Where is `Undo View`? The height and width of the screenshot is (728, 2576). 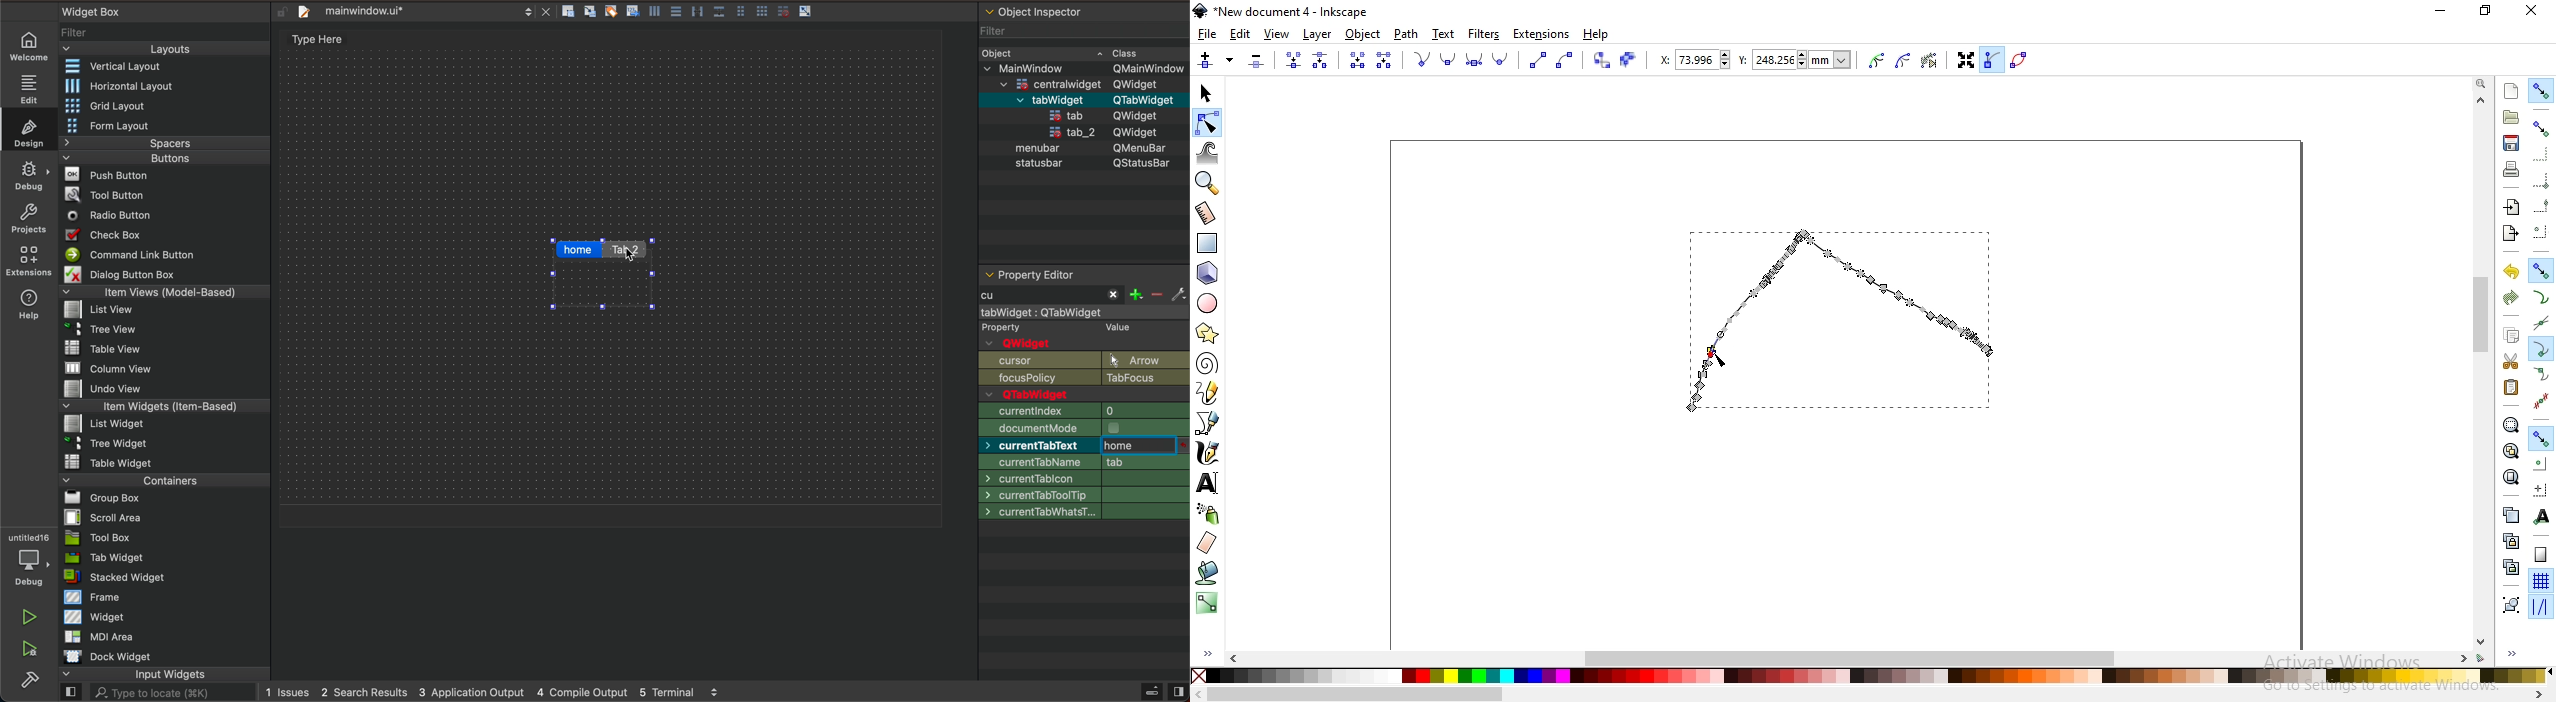
Undo View is located at coordinates (98, 389).